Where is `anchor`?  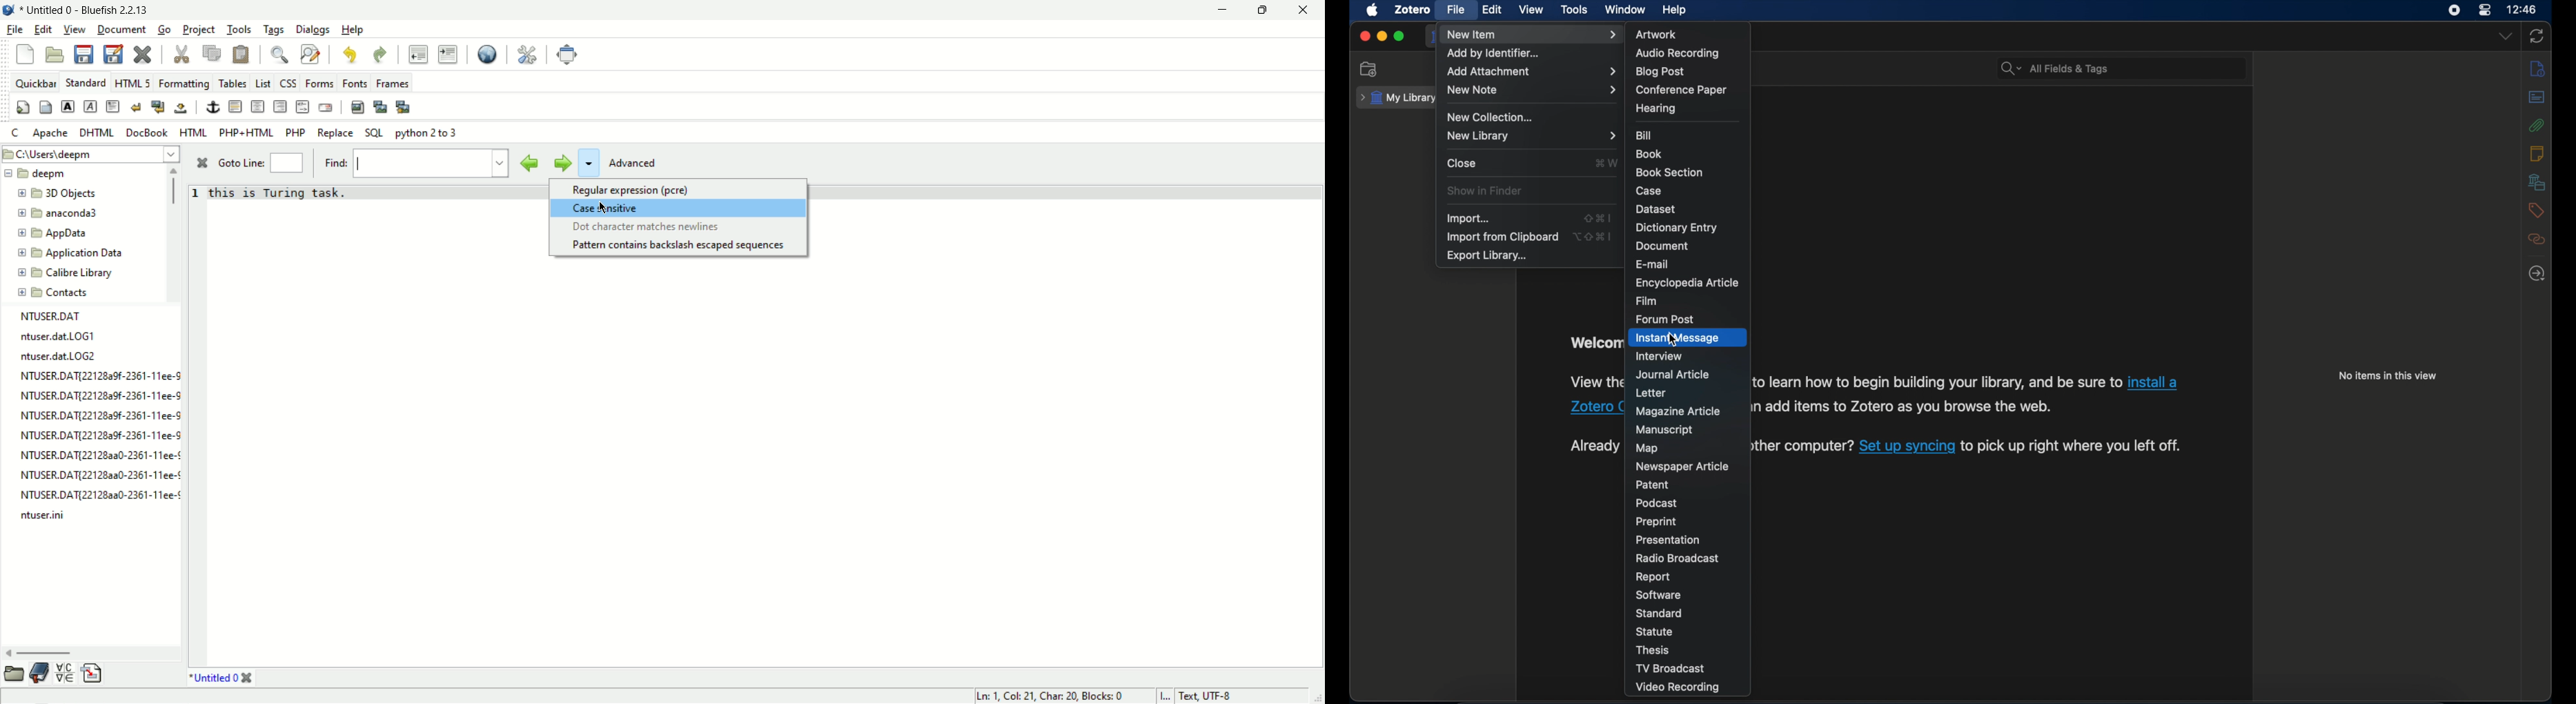
anchor is located at coordinates (213, 106).